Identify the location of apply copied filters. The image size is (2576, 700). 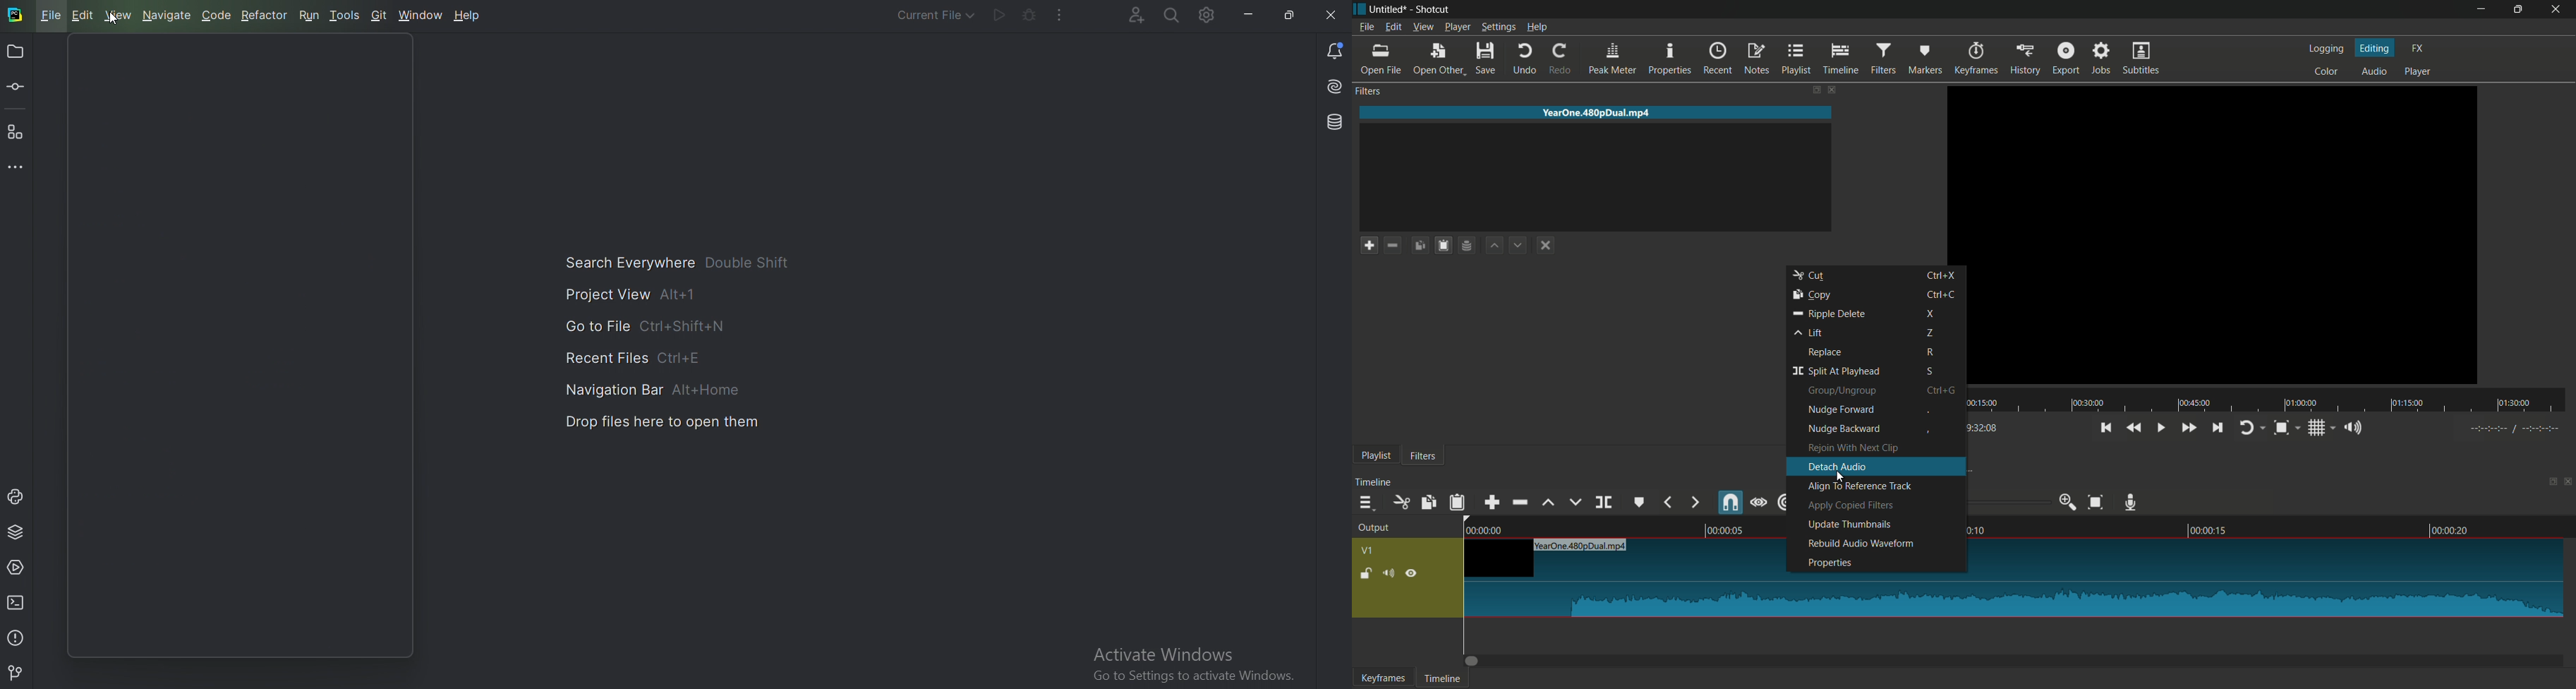
(1851, 507).